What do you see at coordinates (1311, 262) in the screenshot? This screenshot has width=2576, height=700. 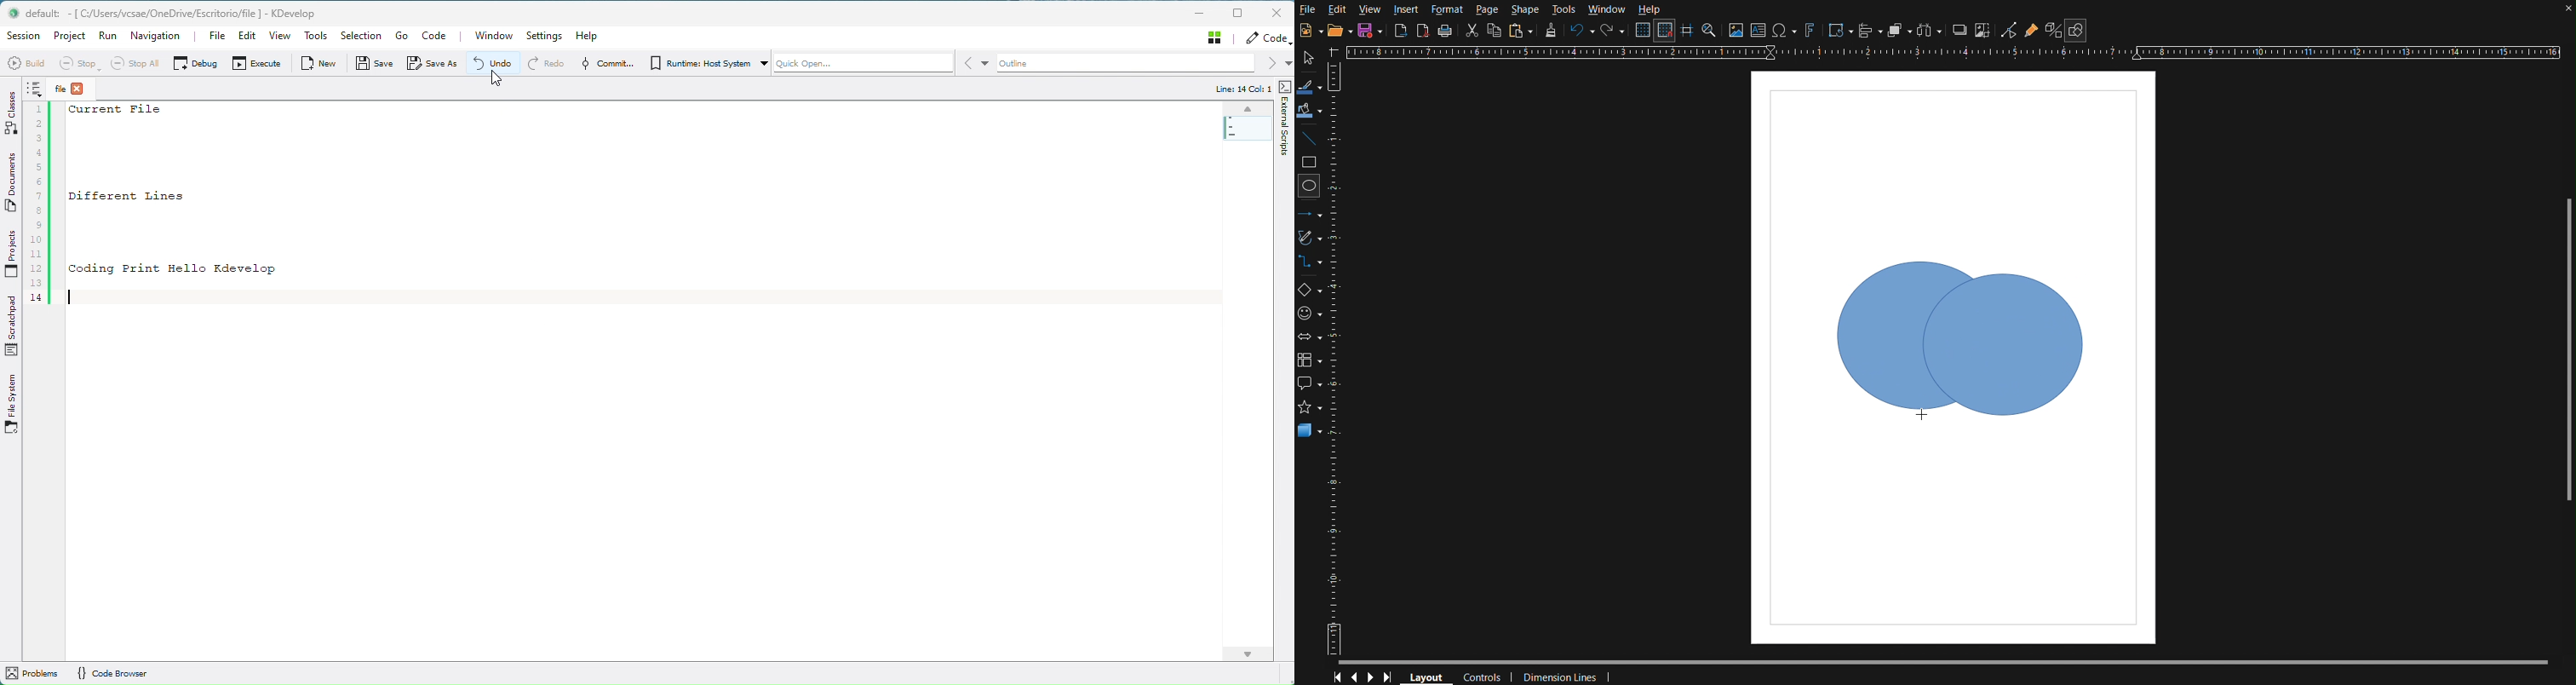 I see `Connectors` at bounding box center [1311, 262].